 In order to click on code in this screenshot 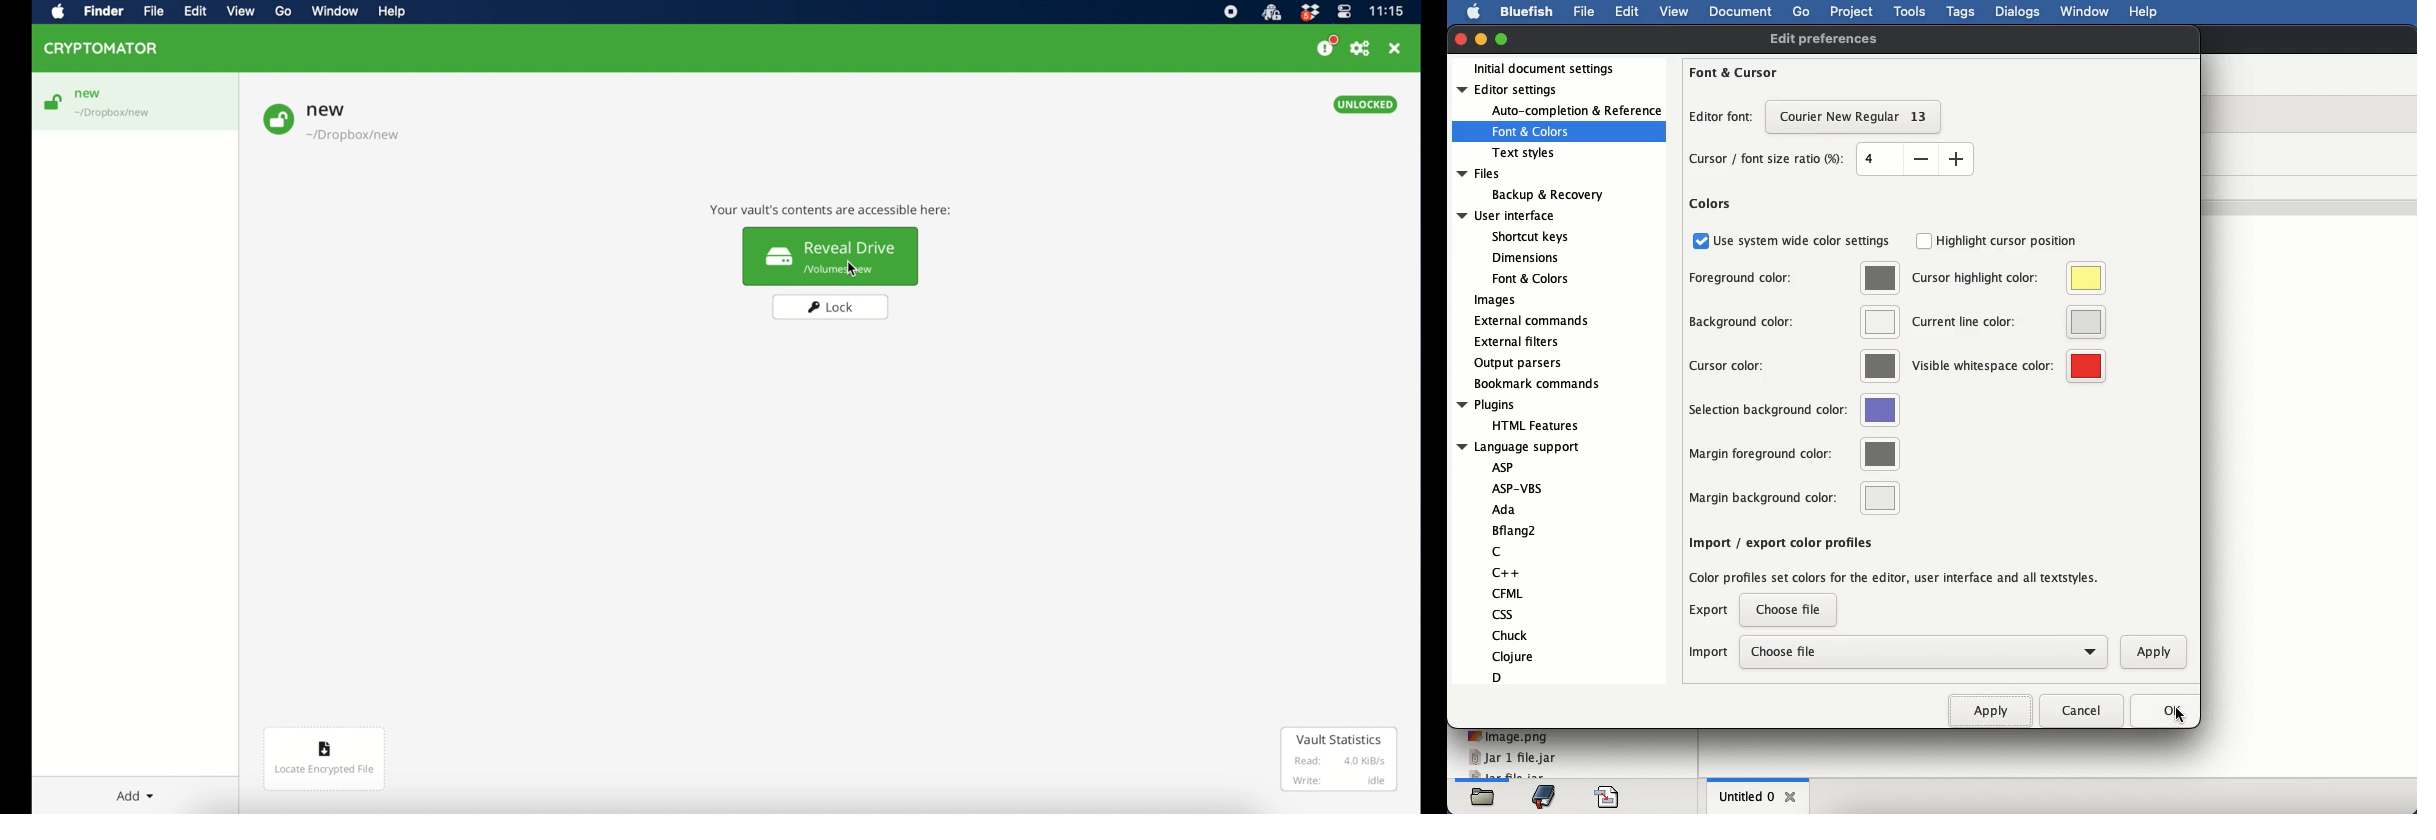, I will do `click(1609, 797)`.